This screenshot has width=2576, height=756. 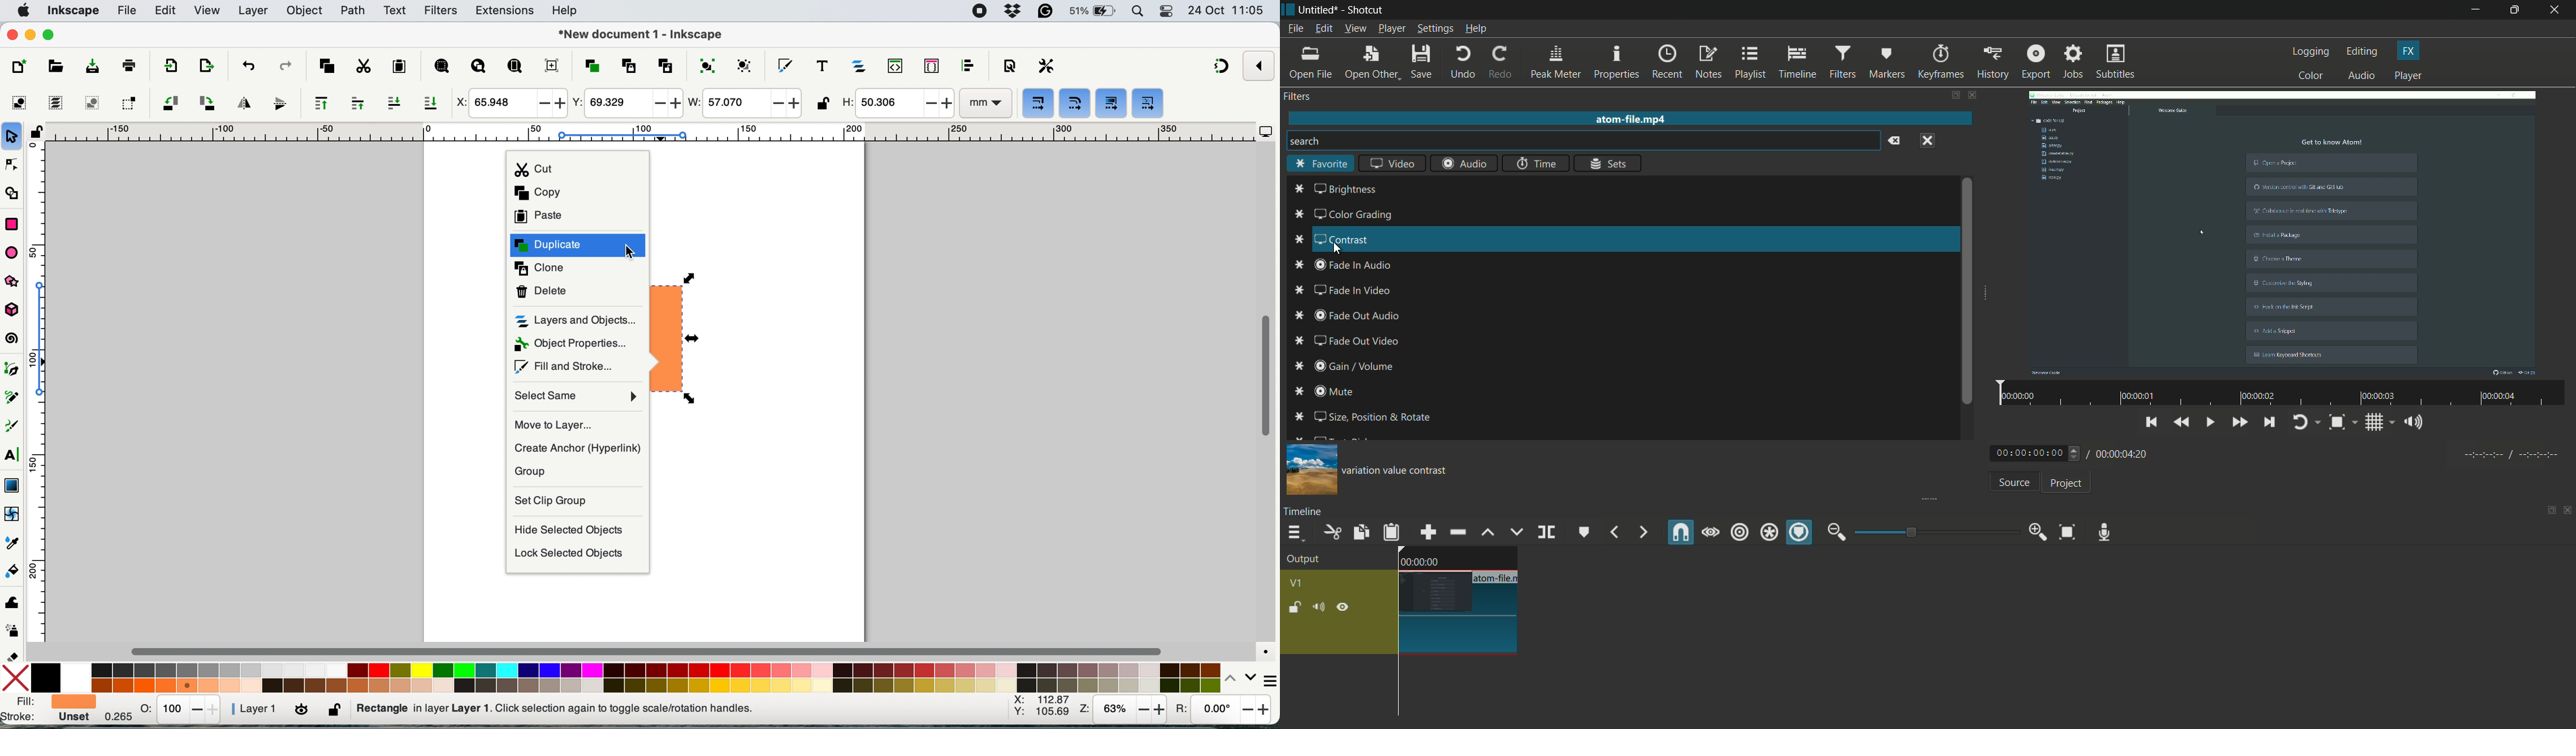 What do you see at coordinates (1682, 533) in the screenshot?
I see `snap` at bounding box center [1682, 533].